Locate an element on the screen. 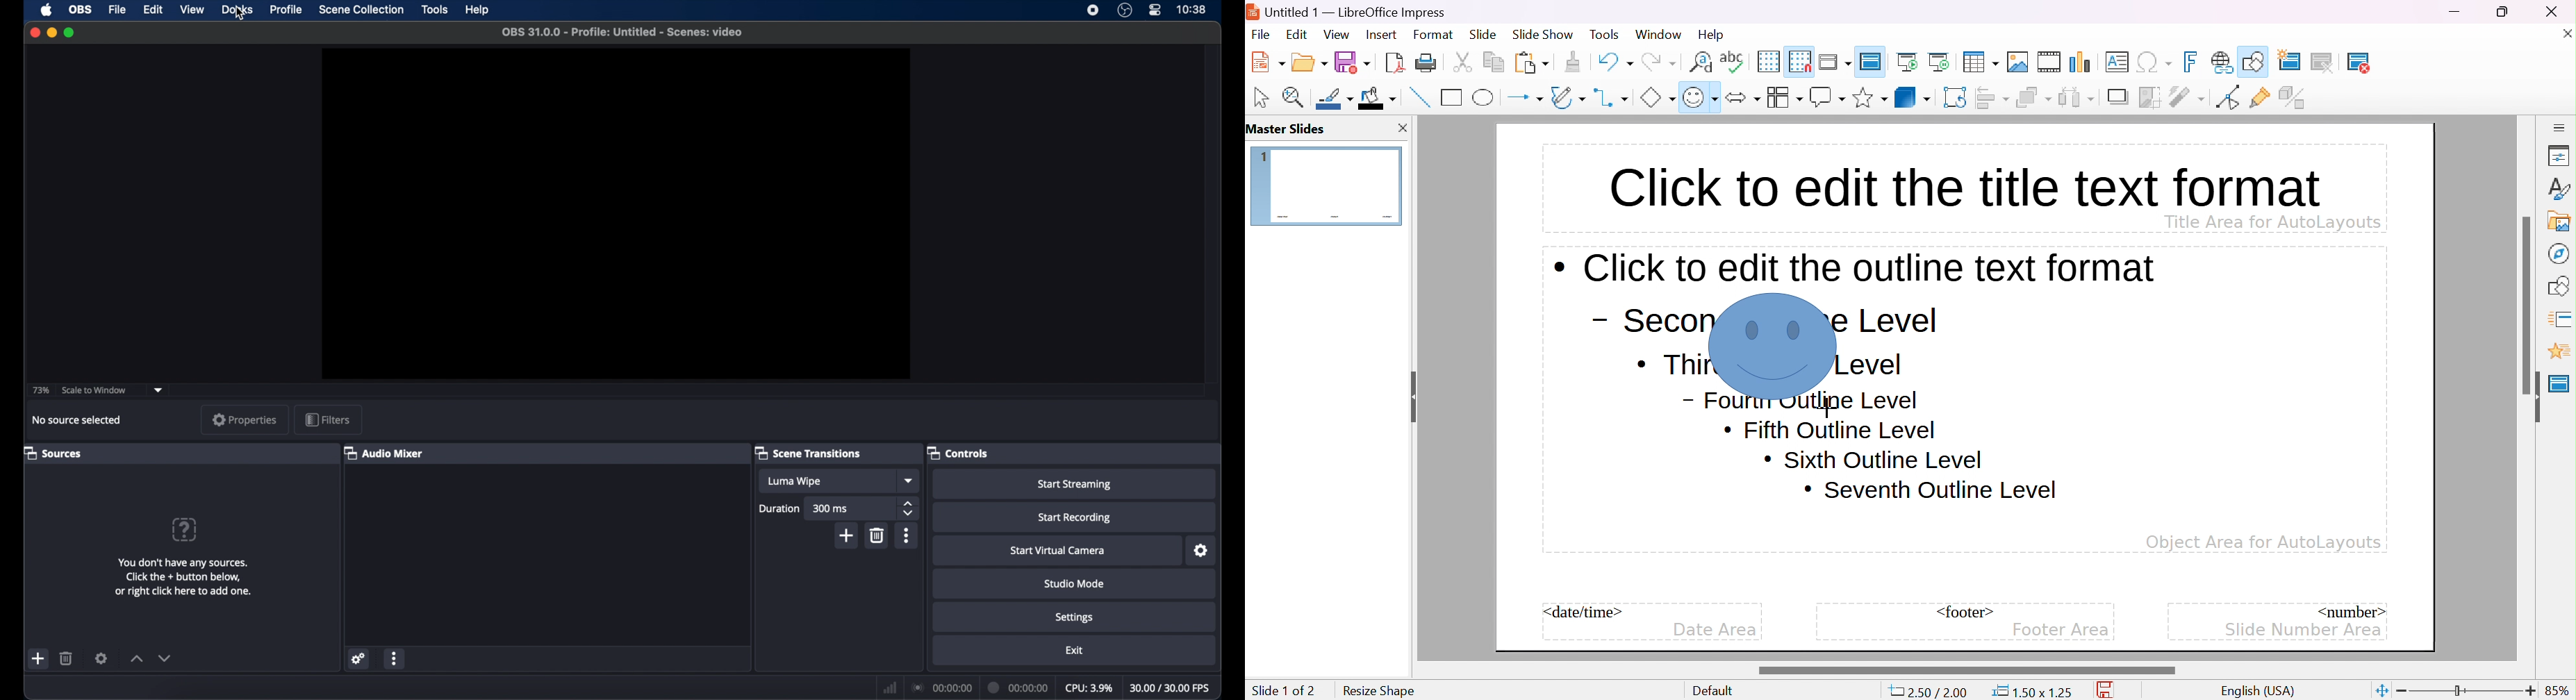  scene transitions is located at coordinates (809, 452).